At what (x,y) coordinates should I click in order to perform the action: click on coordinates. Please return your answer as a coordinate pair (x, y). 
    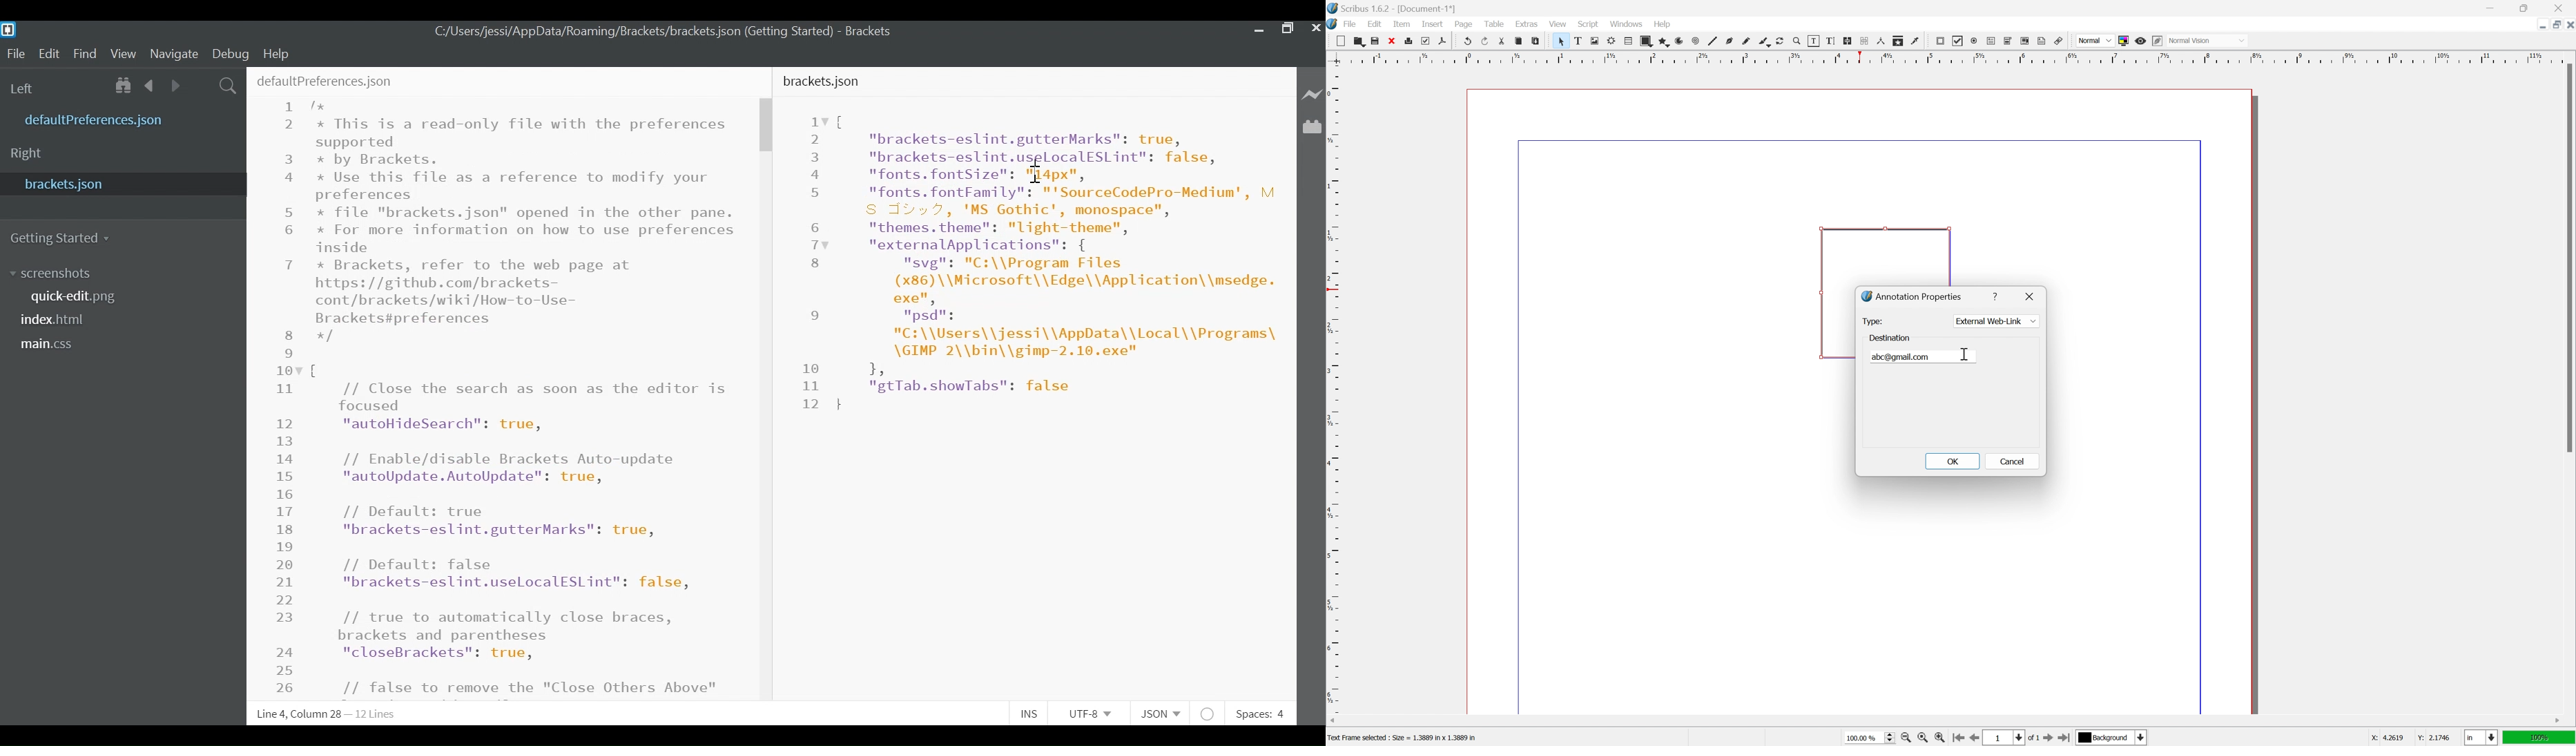
    Looking at the image, I should click on (2412, 738).